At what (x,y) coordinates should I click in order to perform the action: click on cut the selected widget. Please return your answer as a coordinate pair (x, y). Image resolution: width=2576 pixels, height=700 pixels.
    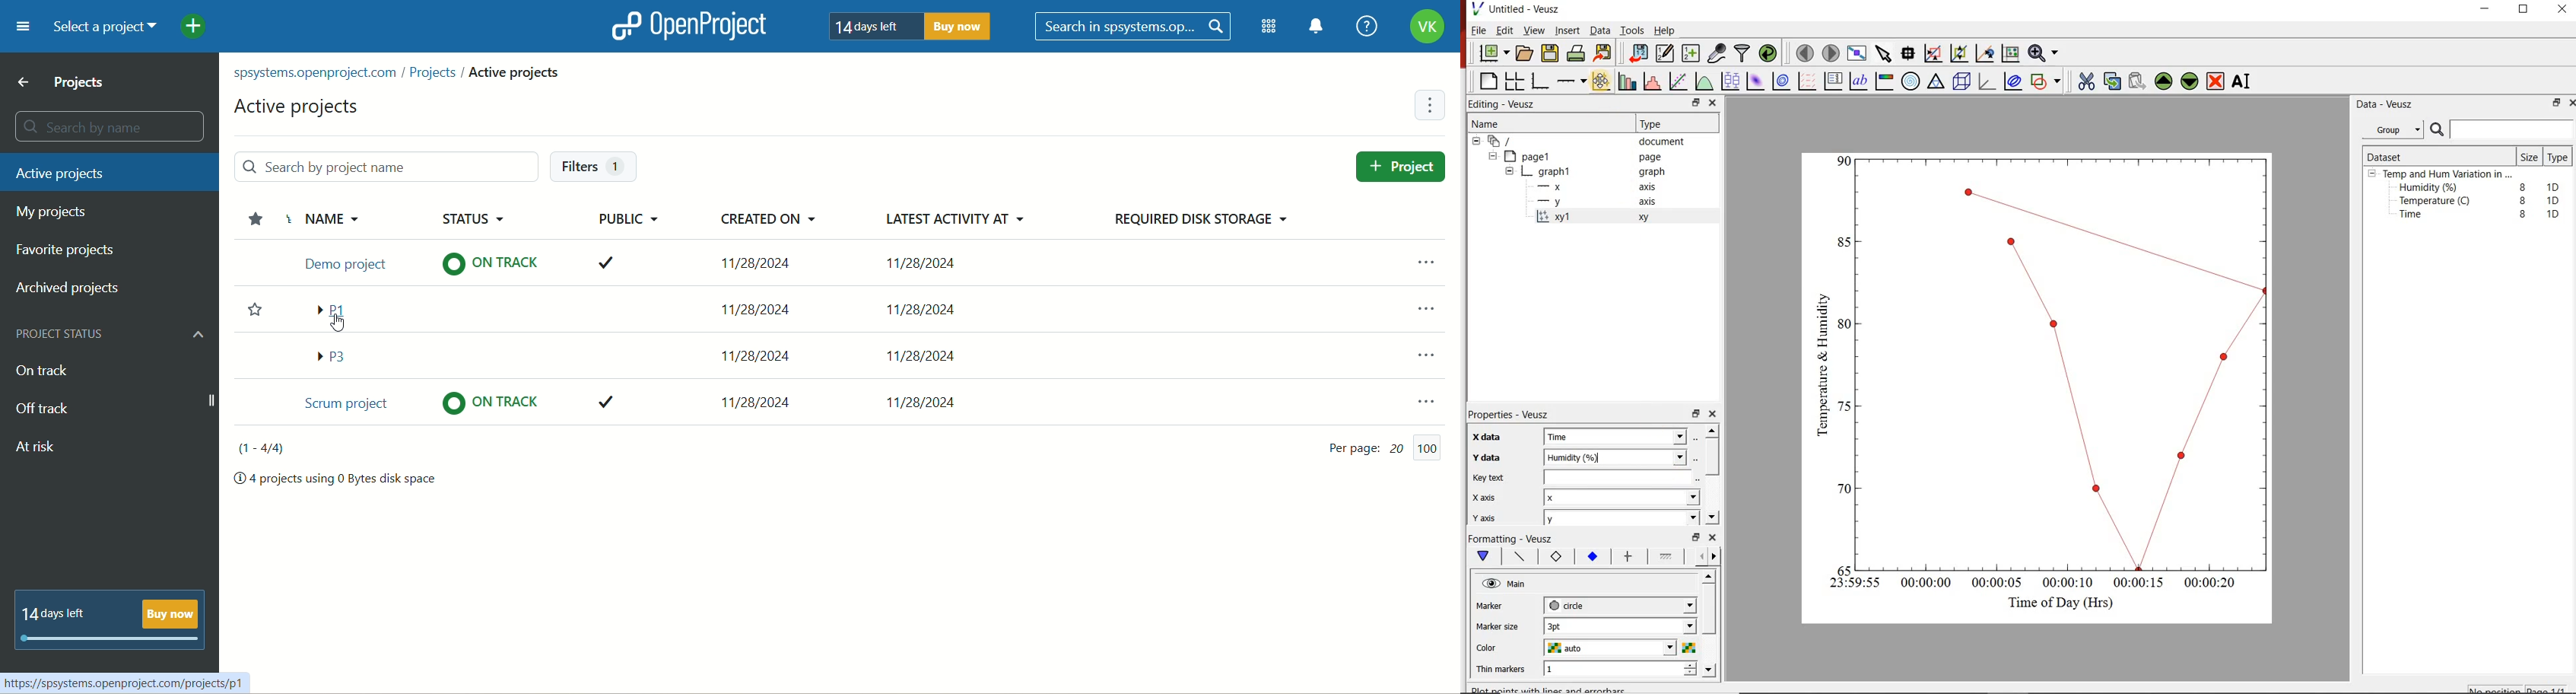
    Looking at the image, I should click on (2085, 80).